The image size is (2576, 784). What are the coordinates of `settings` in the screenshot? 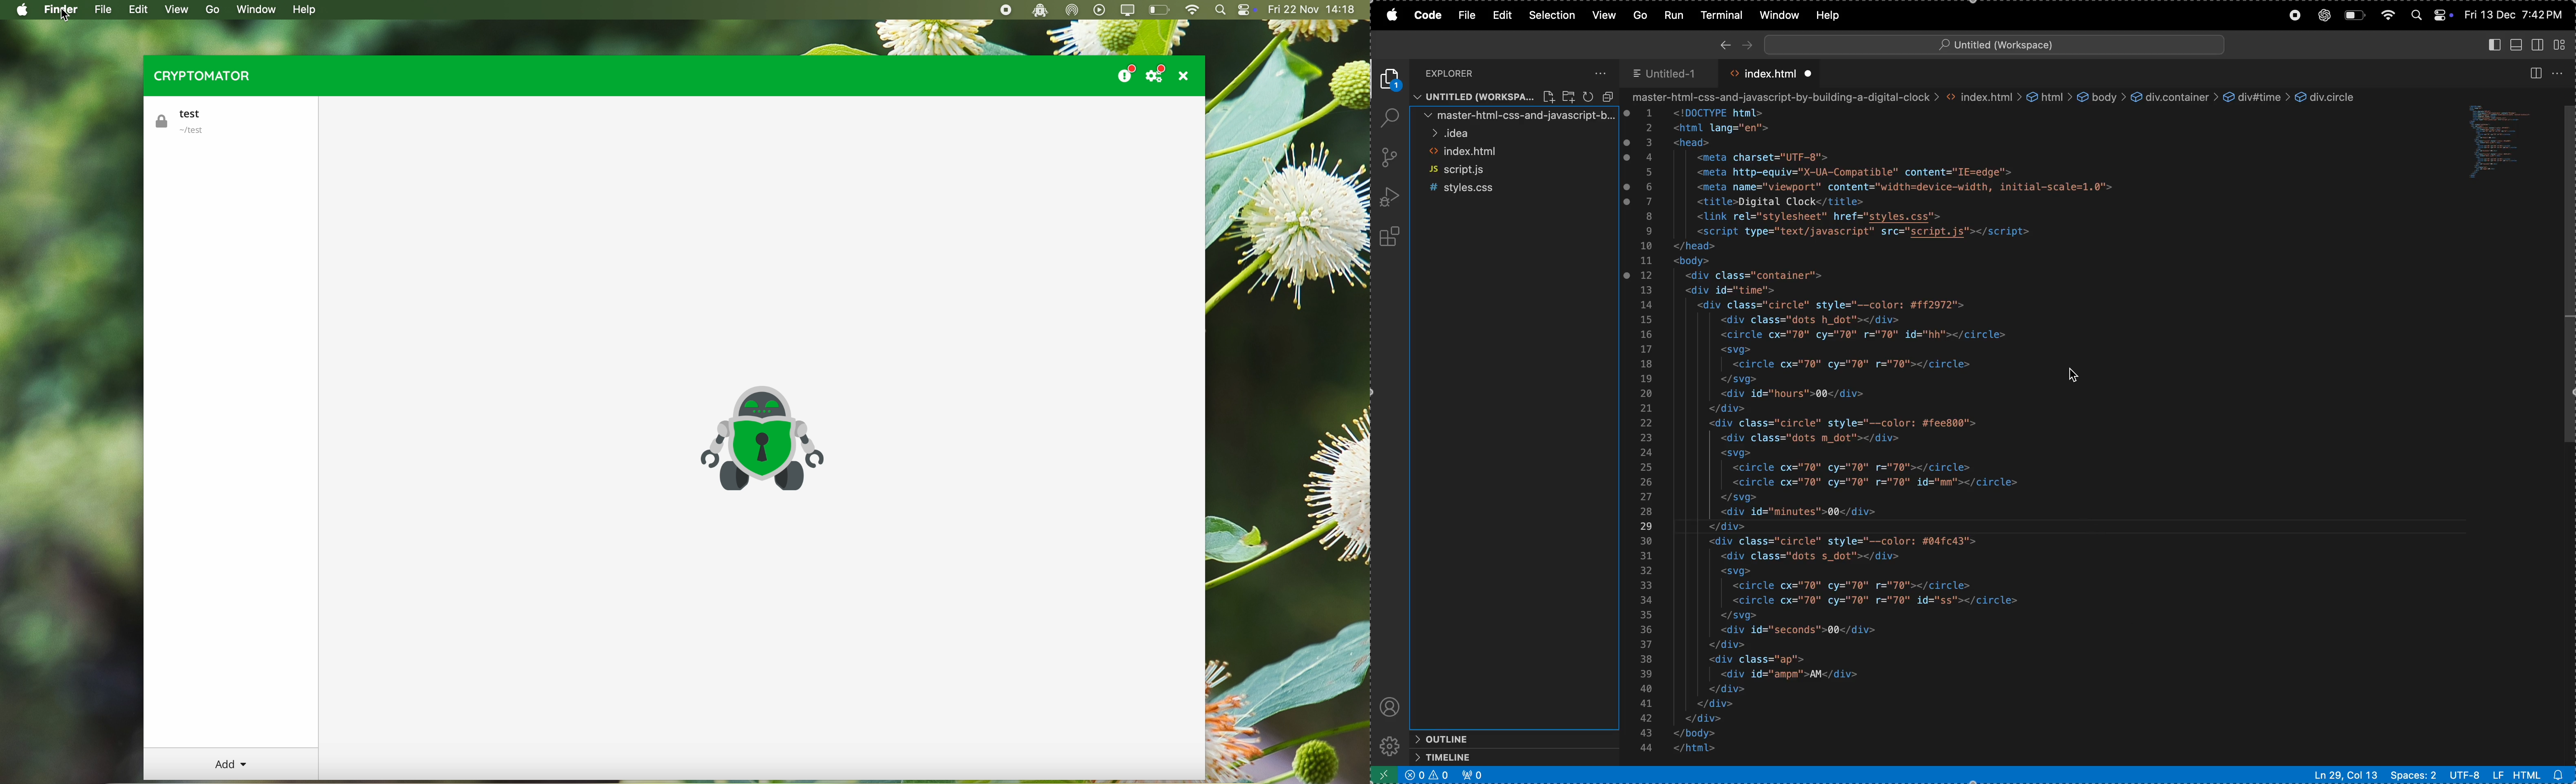 It's located at (1388, 746).